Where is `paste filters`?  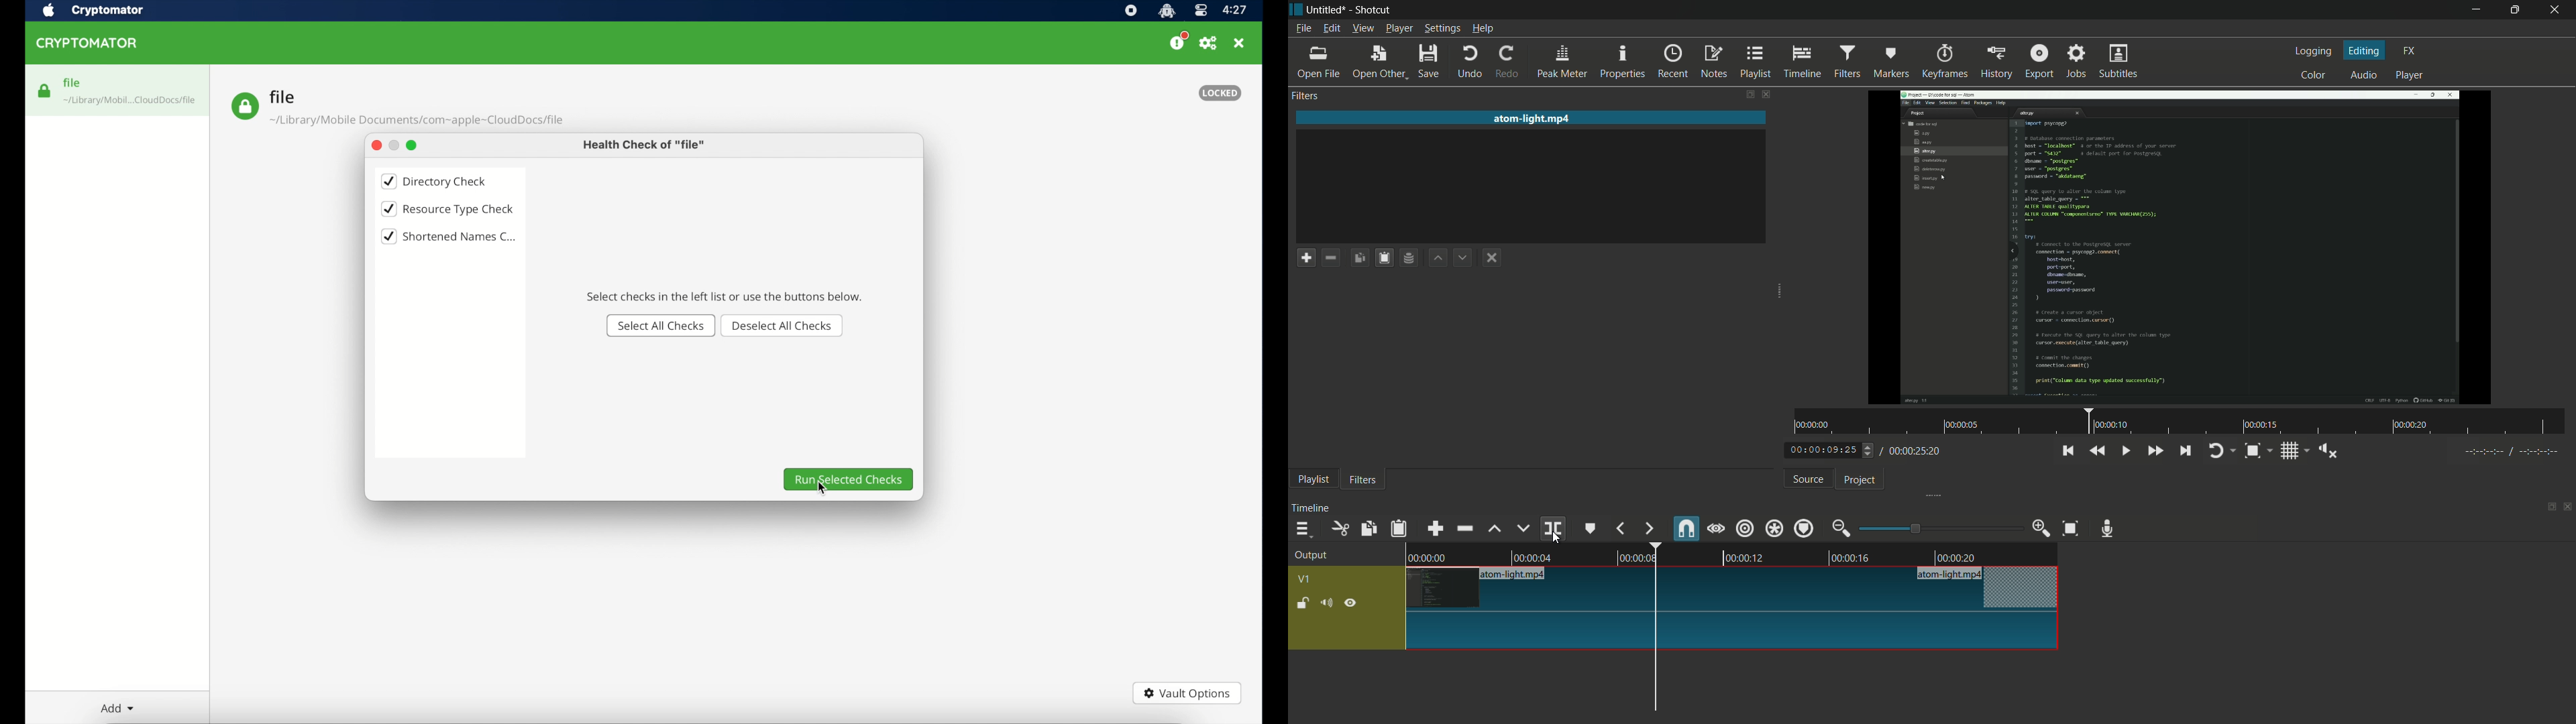 paste filters is located at coordinates (1387, 257).